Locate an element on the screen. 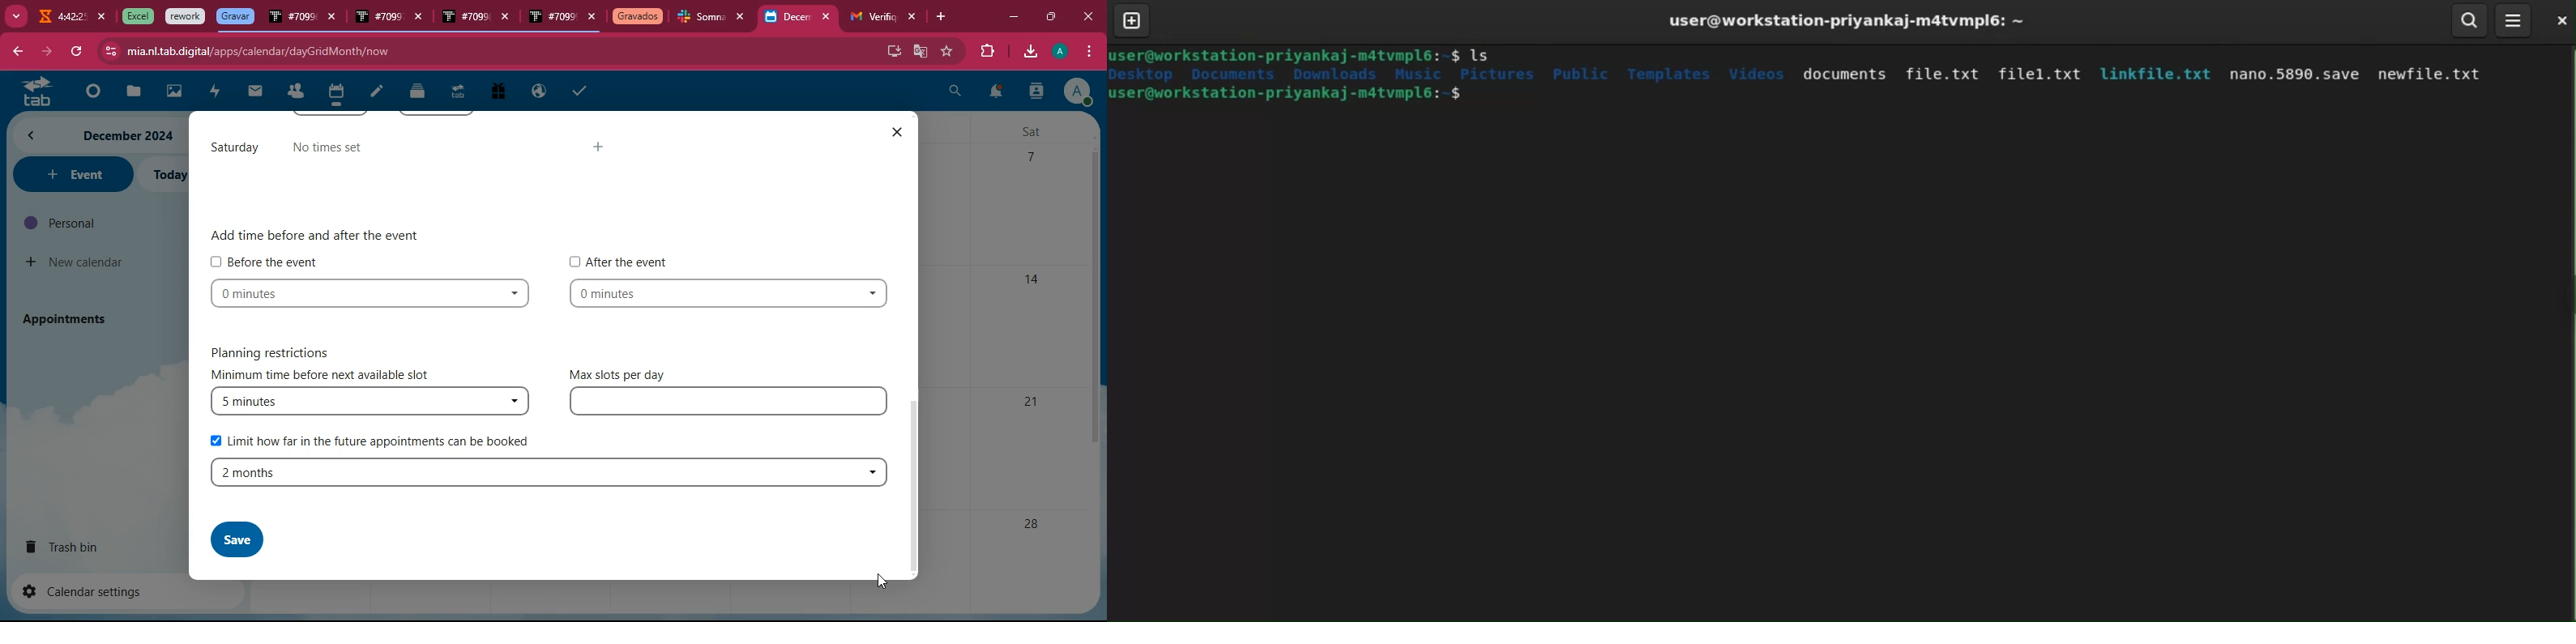  url is located at coordinates (258, 51).